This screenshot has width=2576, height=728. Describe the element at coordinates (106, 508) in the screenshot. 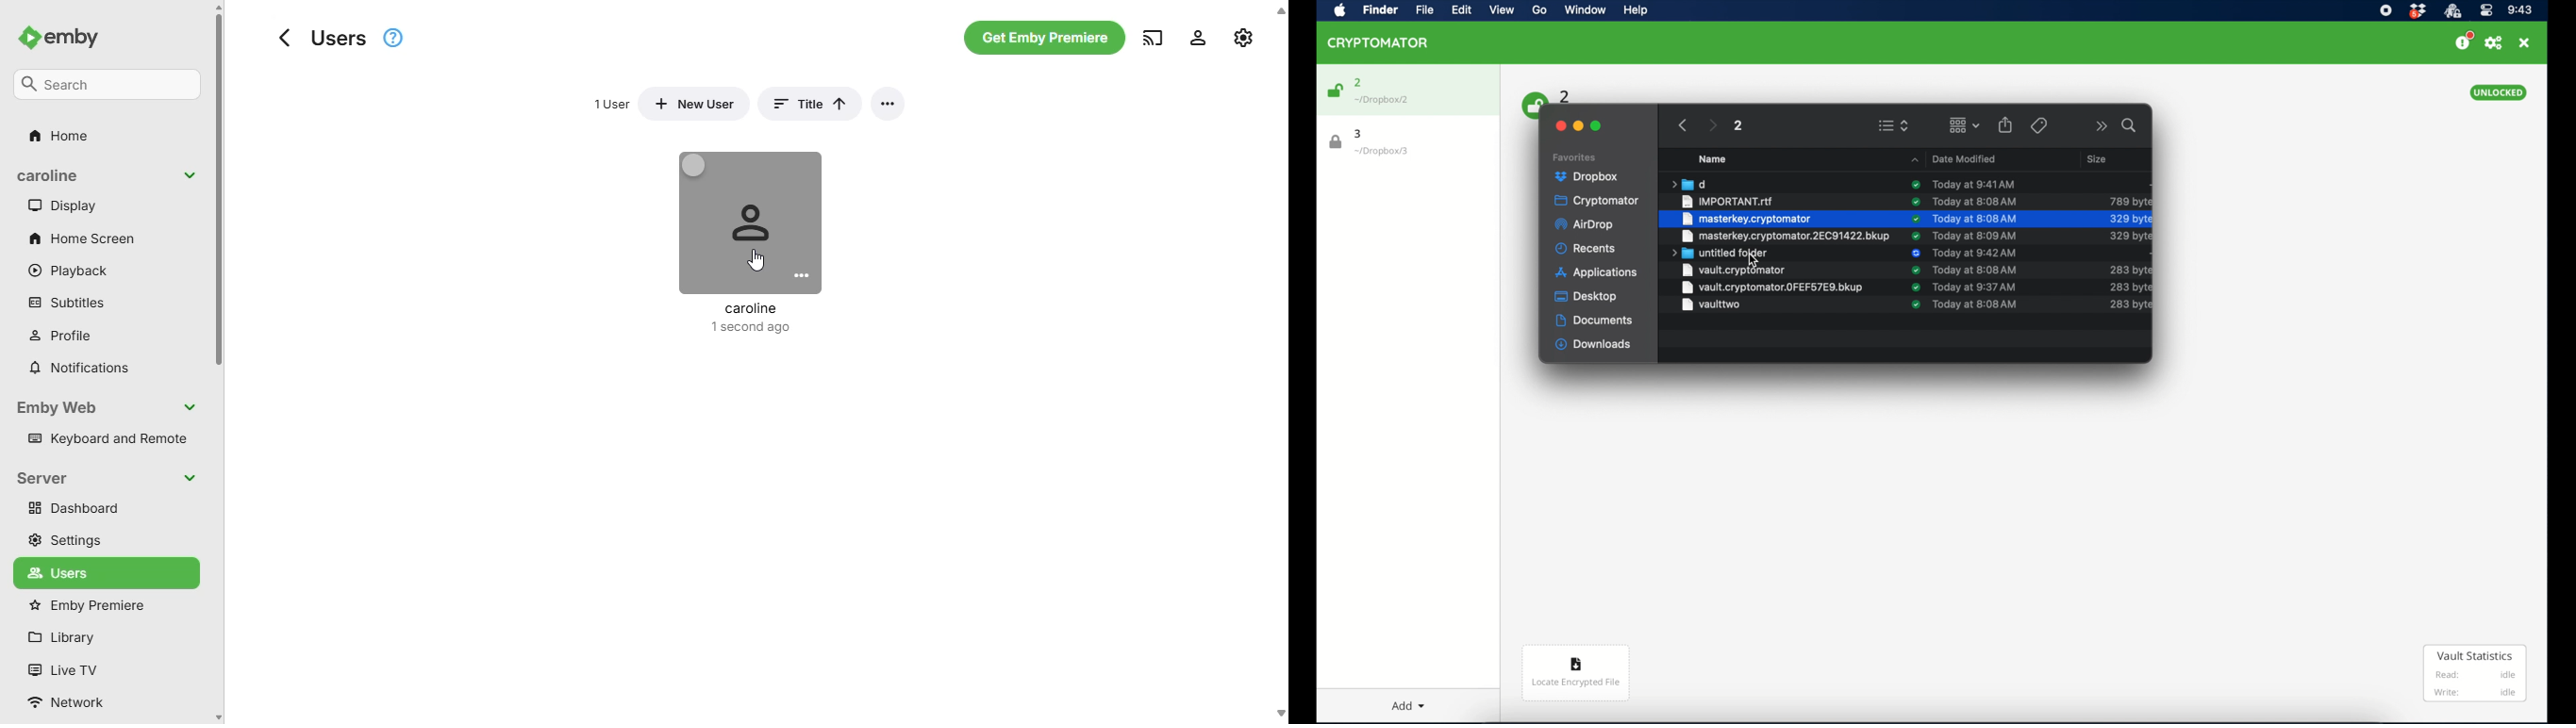

I see `dashboard` at that location.